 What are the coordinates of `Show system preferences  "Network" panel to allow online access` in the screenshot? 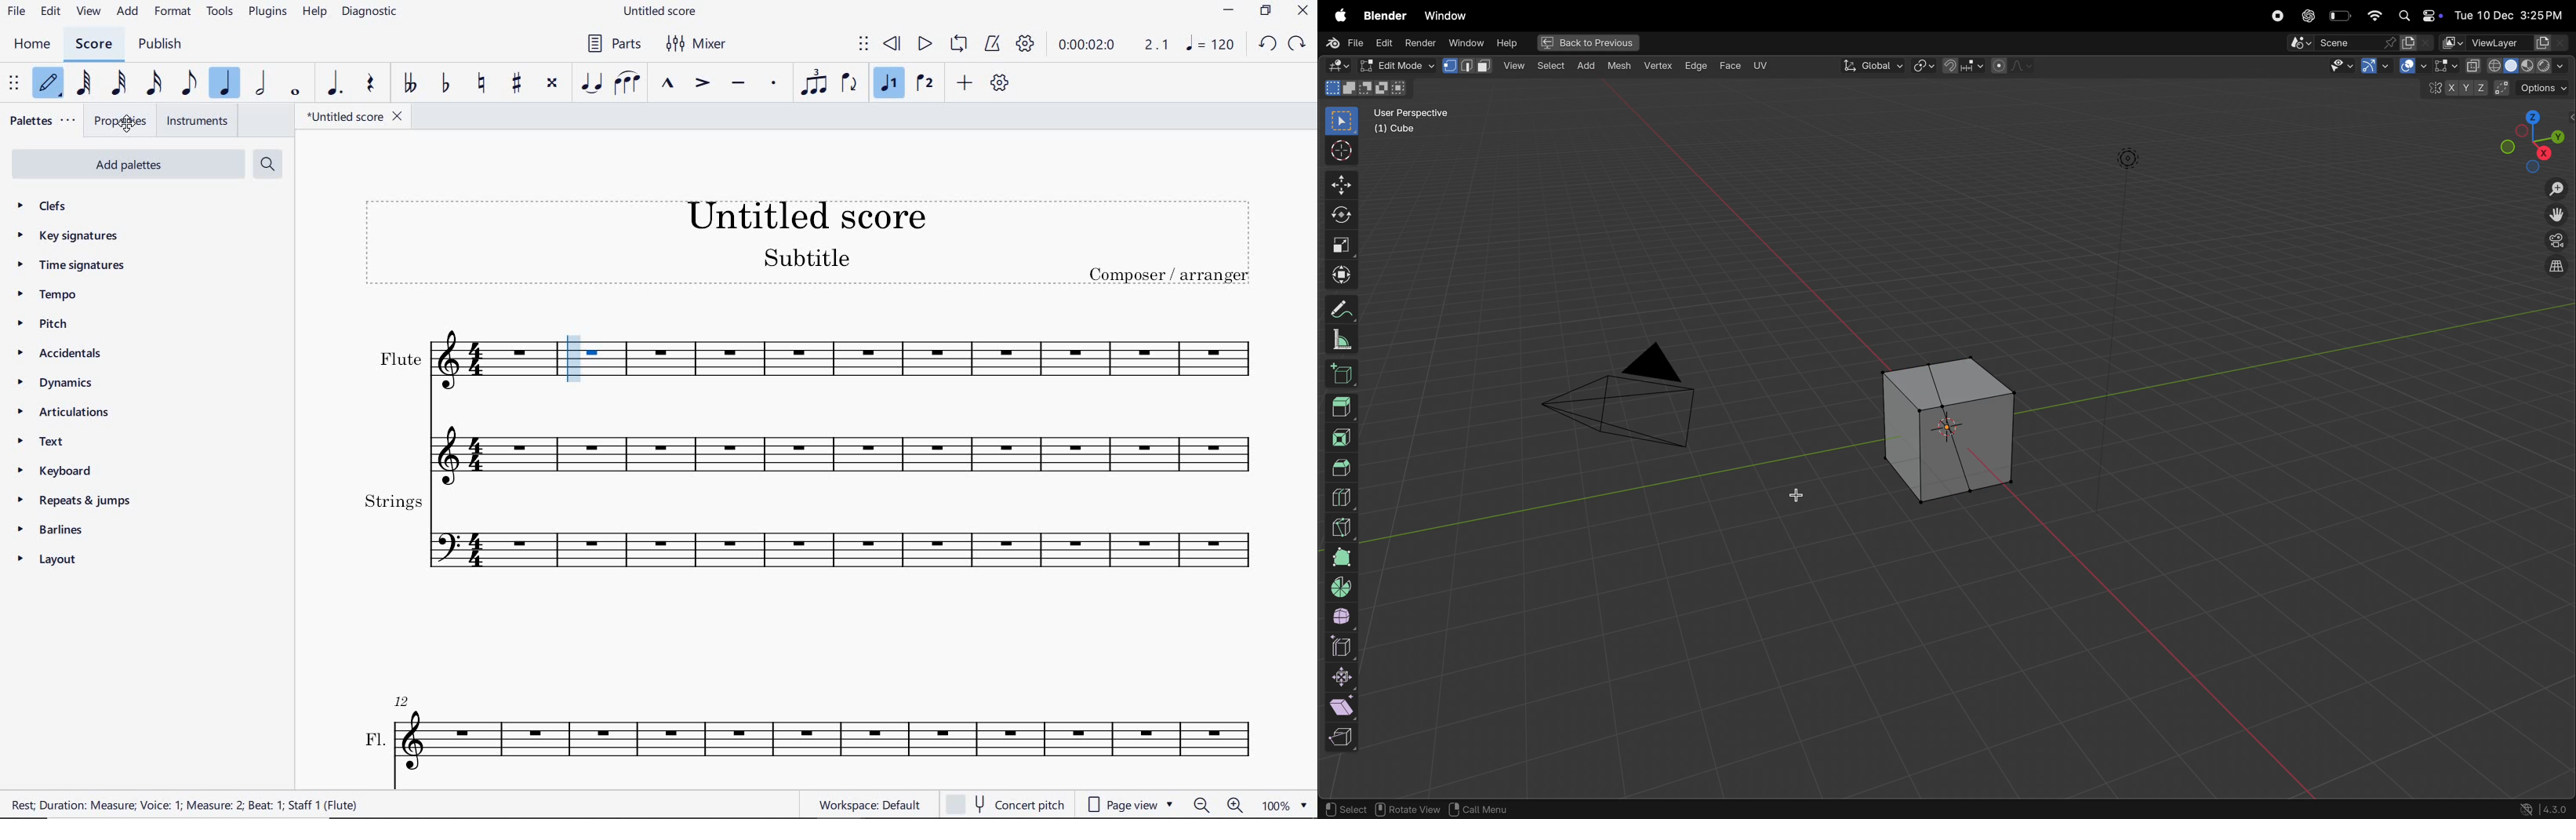 It's located at (2527, 809).